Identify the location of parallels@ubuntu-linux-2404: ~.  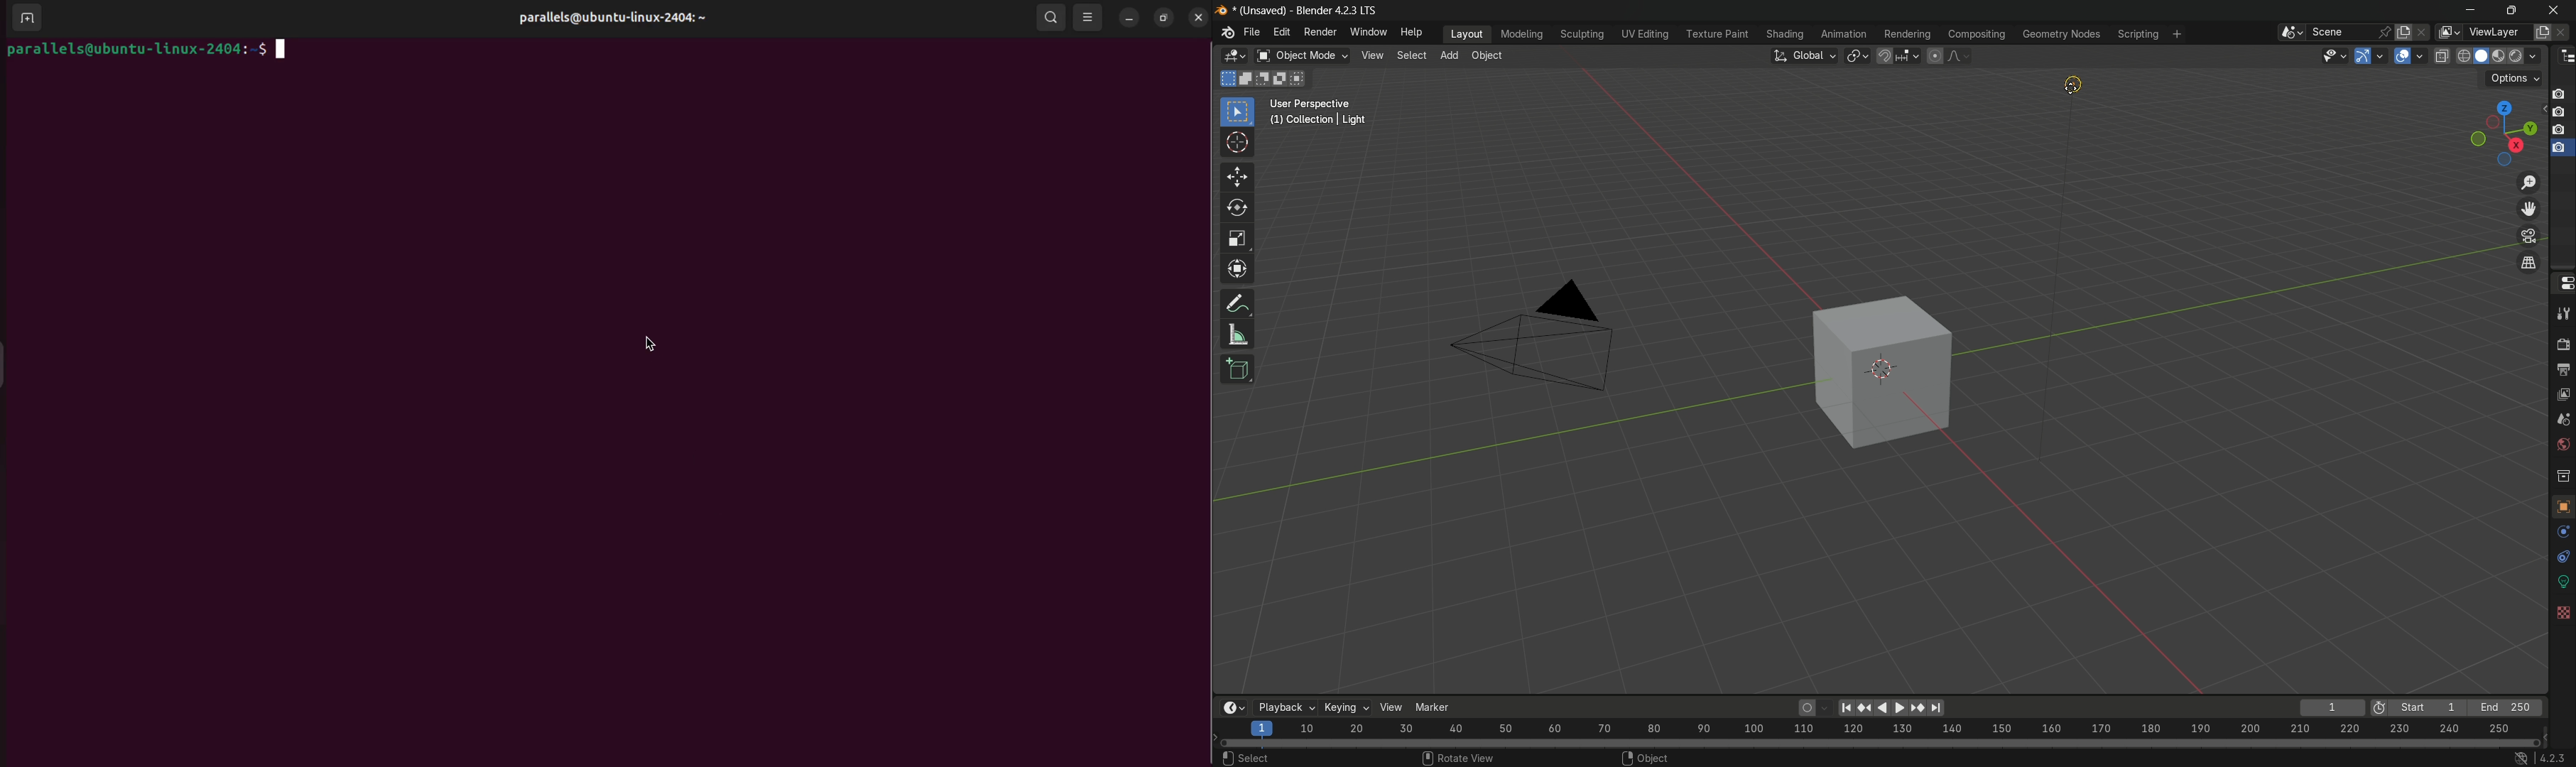
(620, 26).